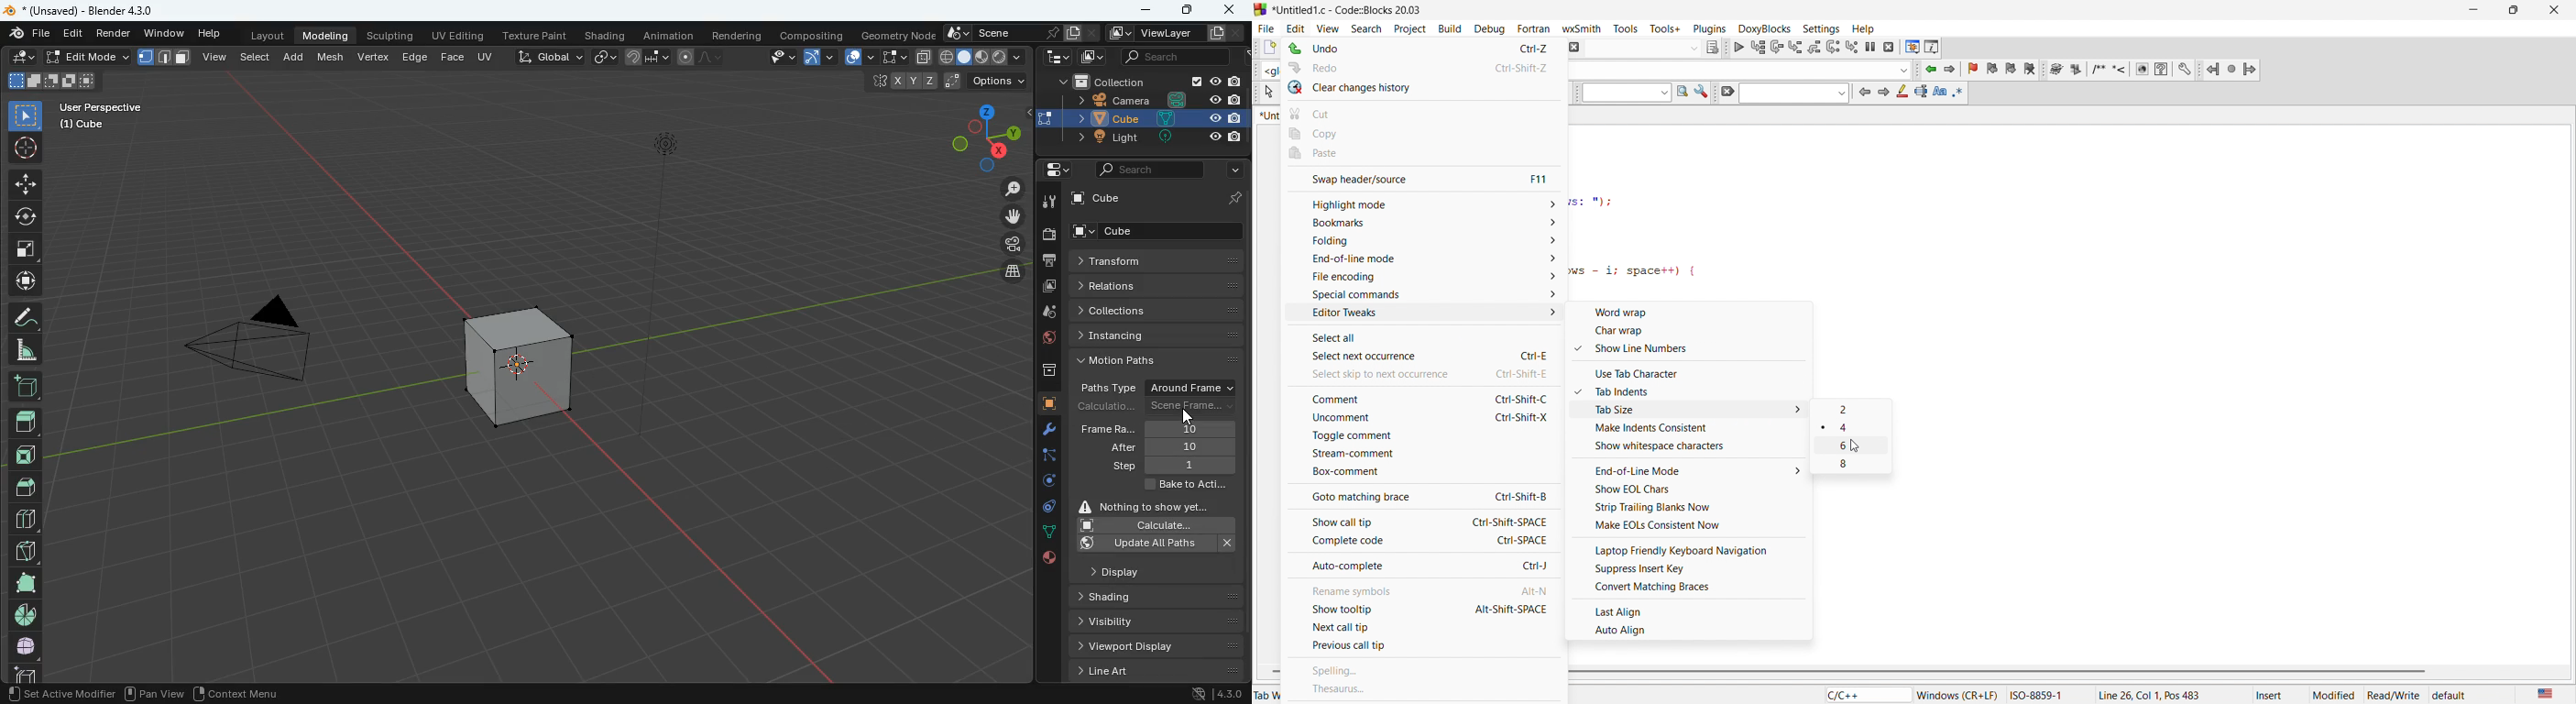 Image resolution: width=2576 pixels, height=728 pixels. I want to click on show eol charts, so click(1694, 490).